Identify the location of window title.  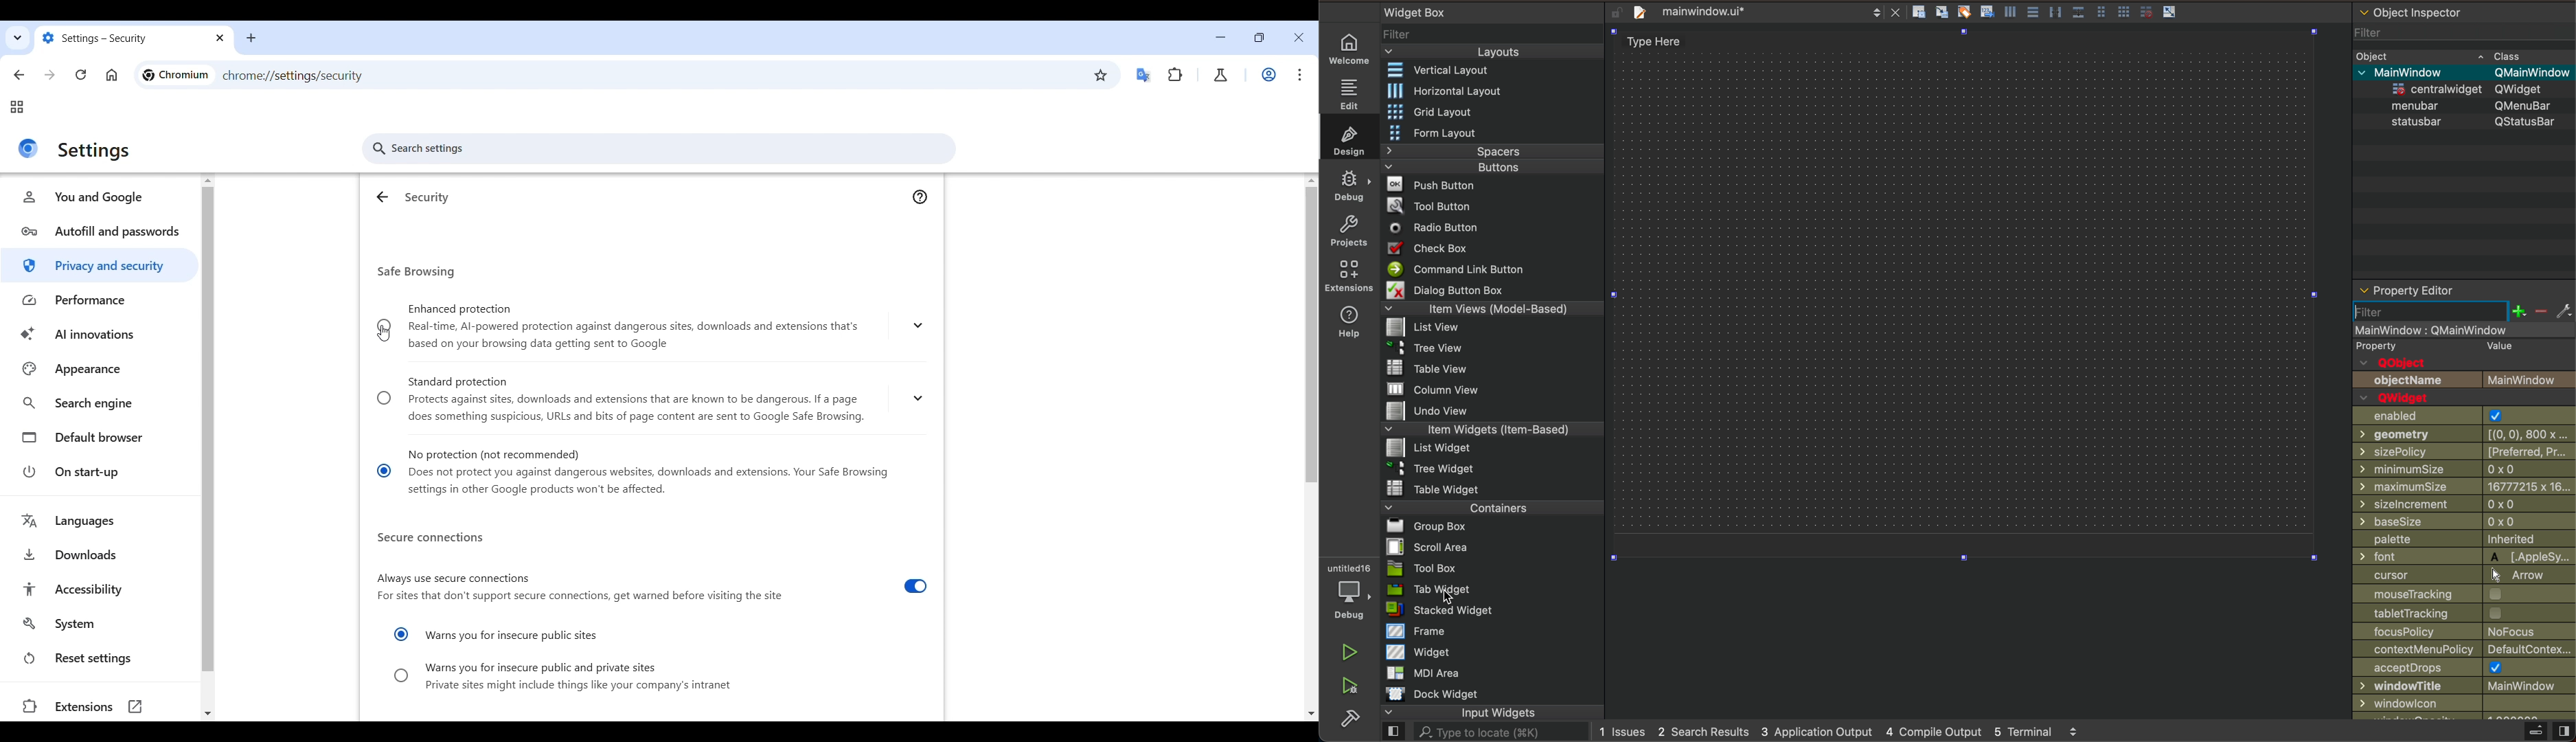
(2466, 686).